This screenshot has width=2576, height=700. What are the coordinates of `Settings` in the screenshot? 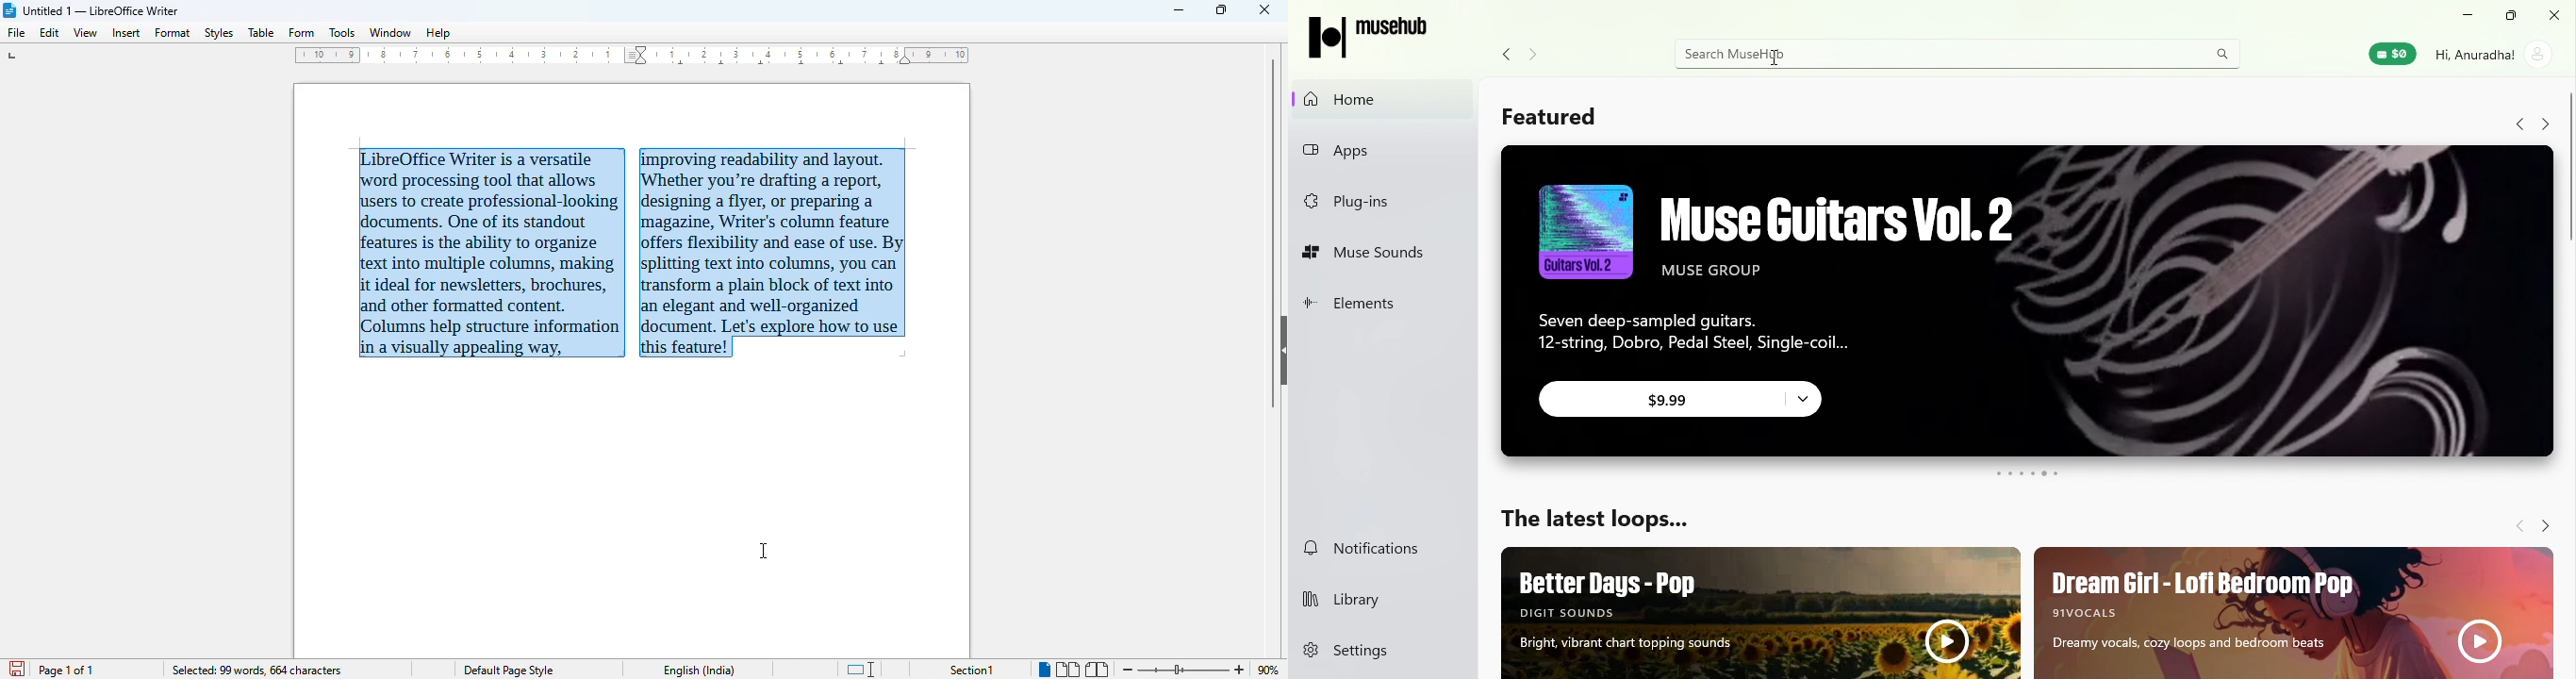 It's located at (1384, 651).